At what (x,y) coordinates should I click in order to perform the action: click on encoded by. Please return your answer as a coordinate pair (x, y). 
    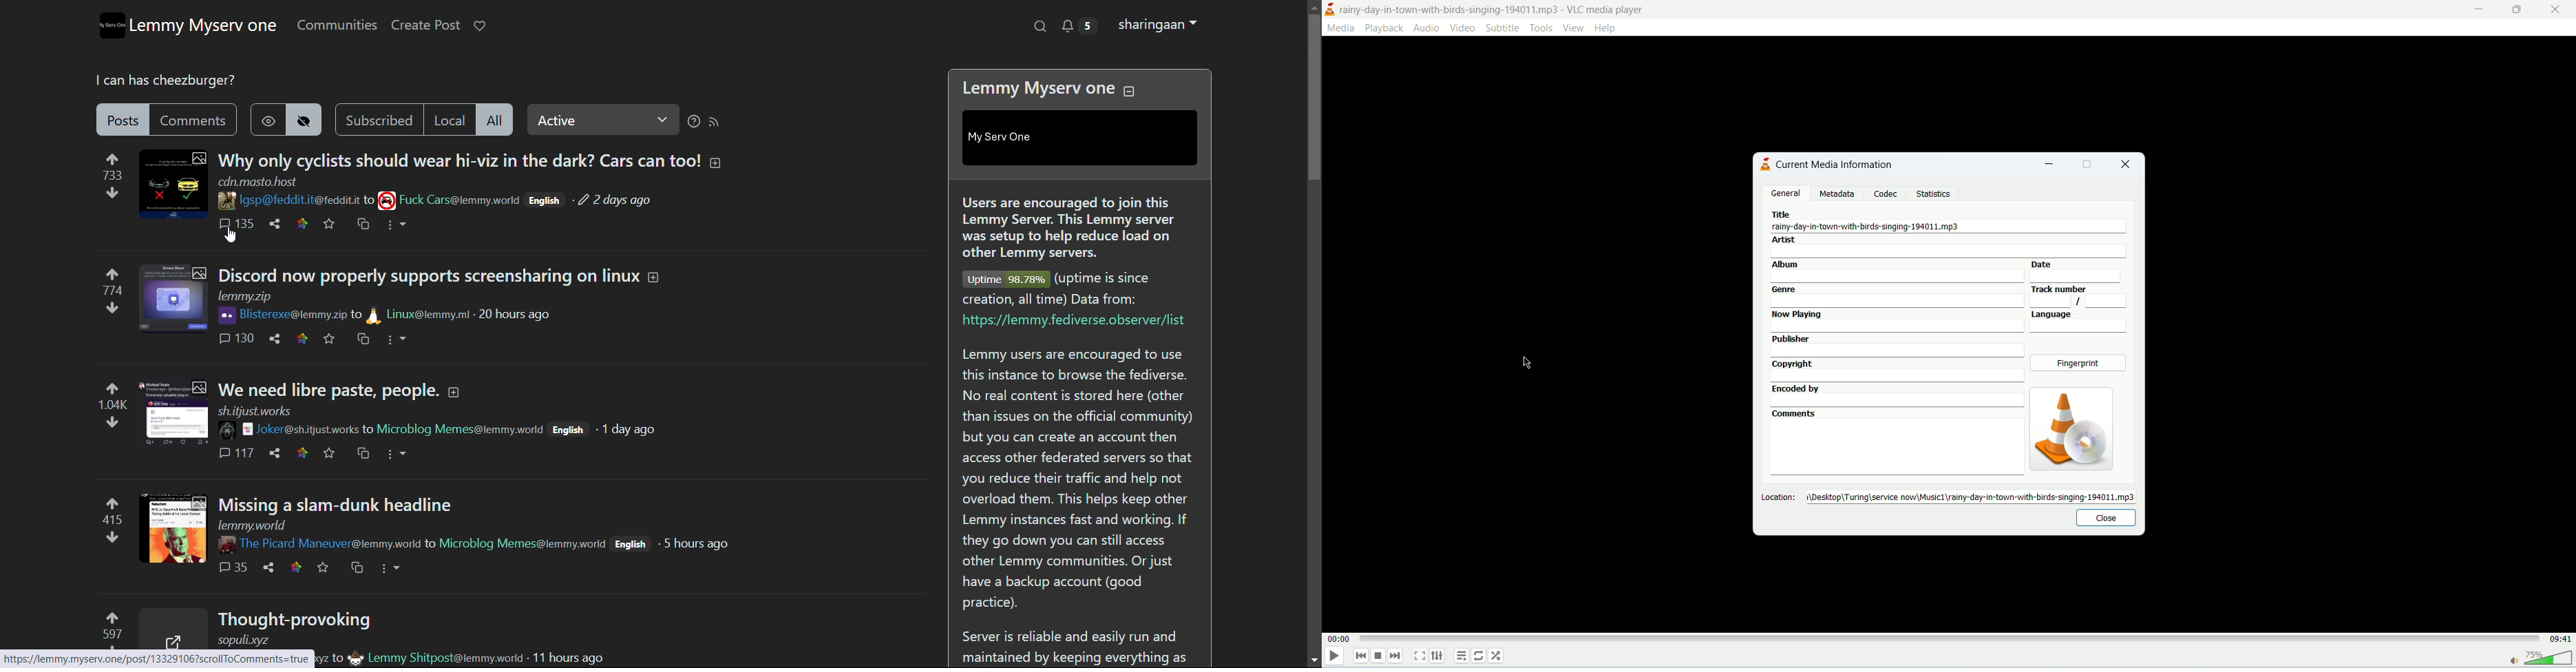
    Looking at the image, I should click on (1899, 394).